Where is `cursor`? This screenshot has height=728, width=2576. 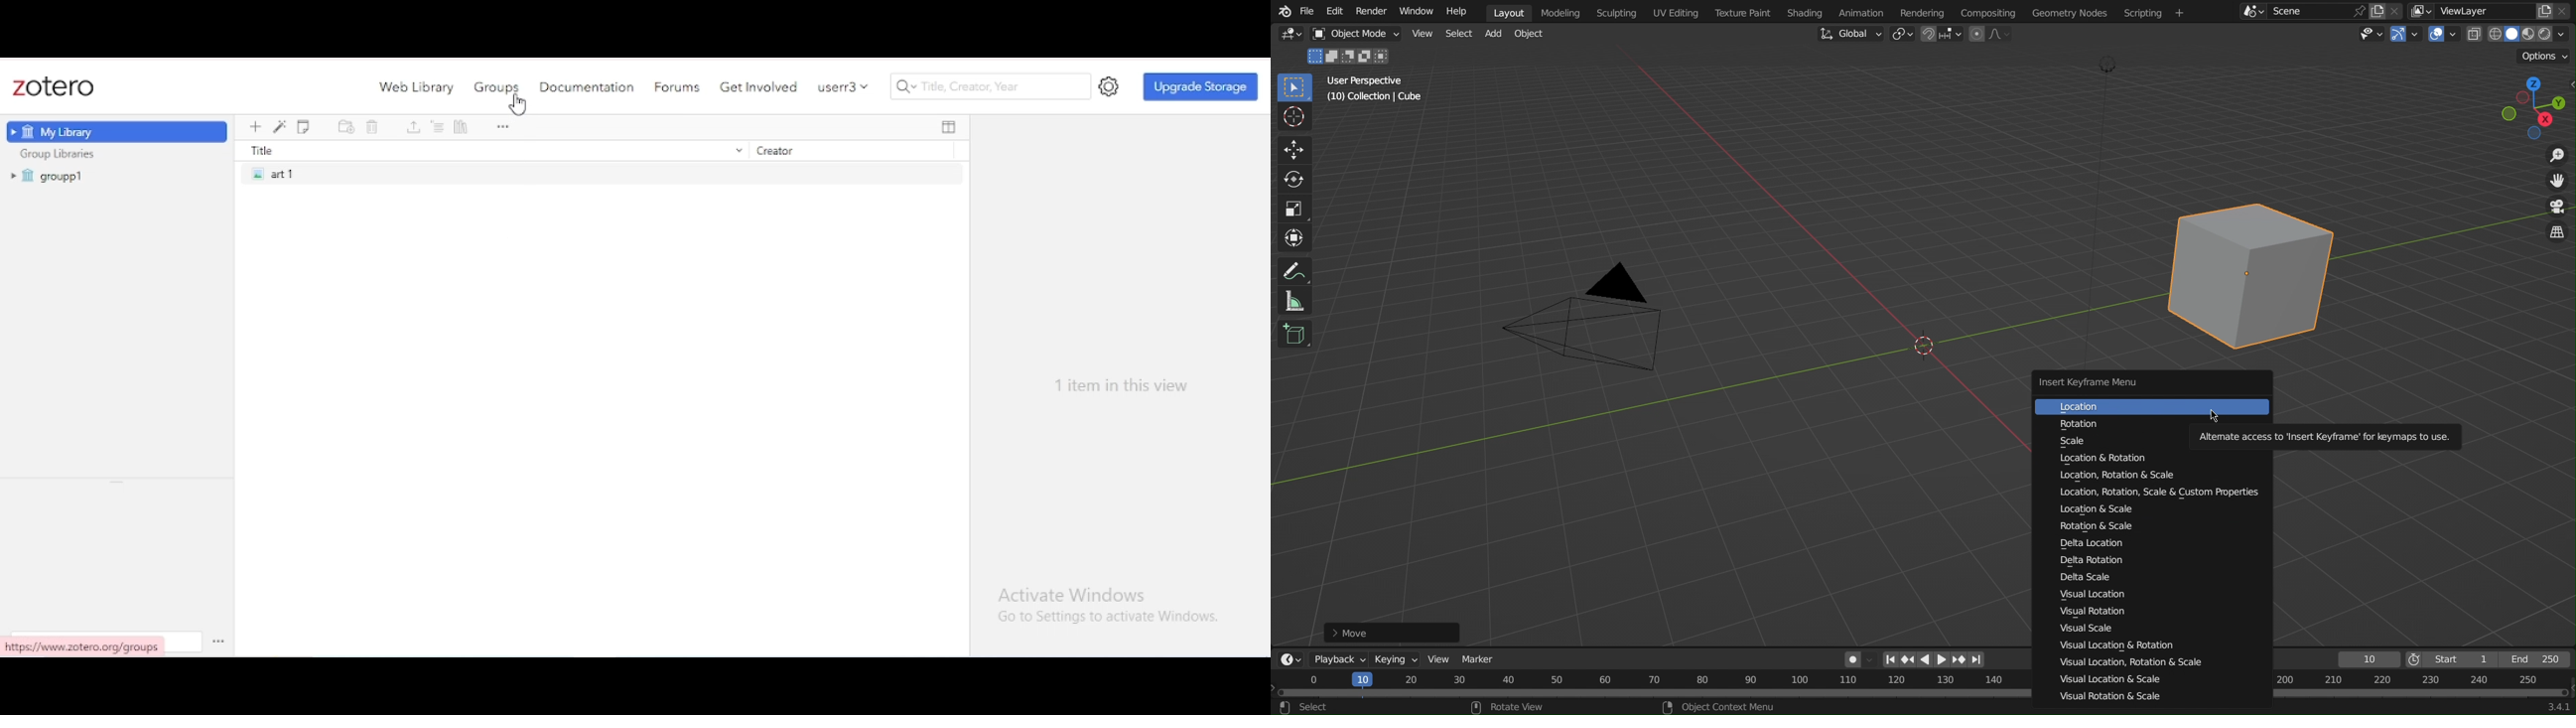
cursor is located at coordinates (518, 106).